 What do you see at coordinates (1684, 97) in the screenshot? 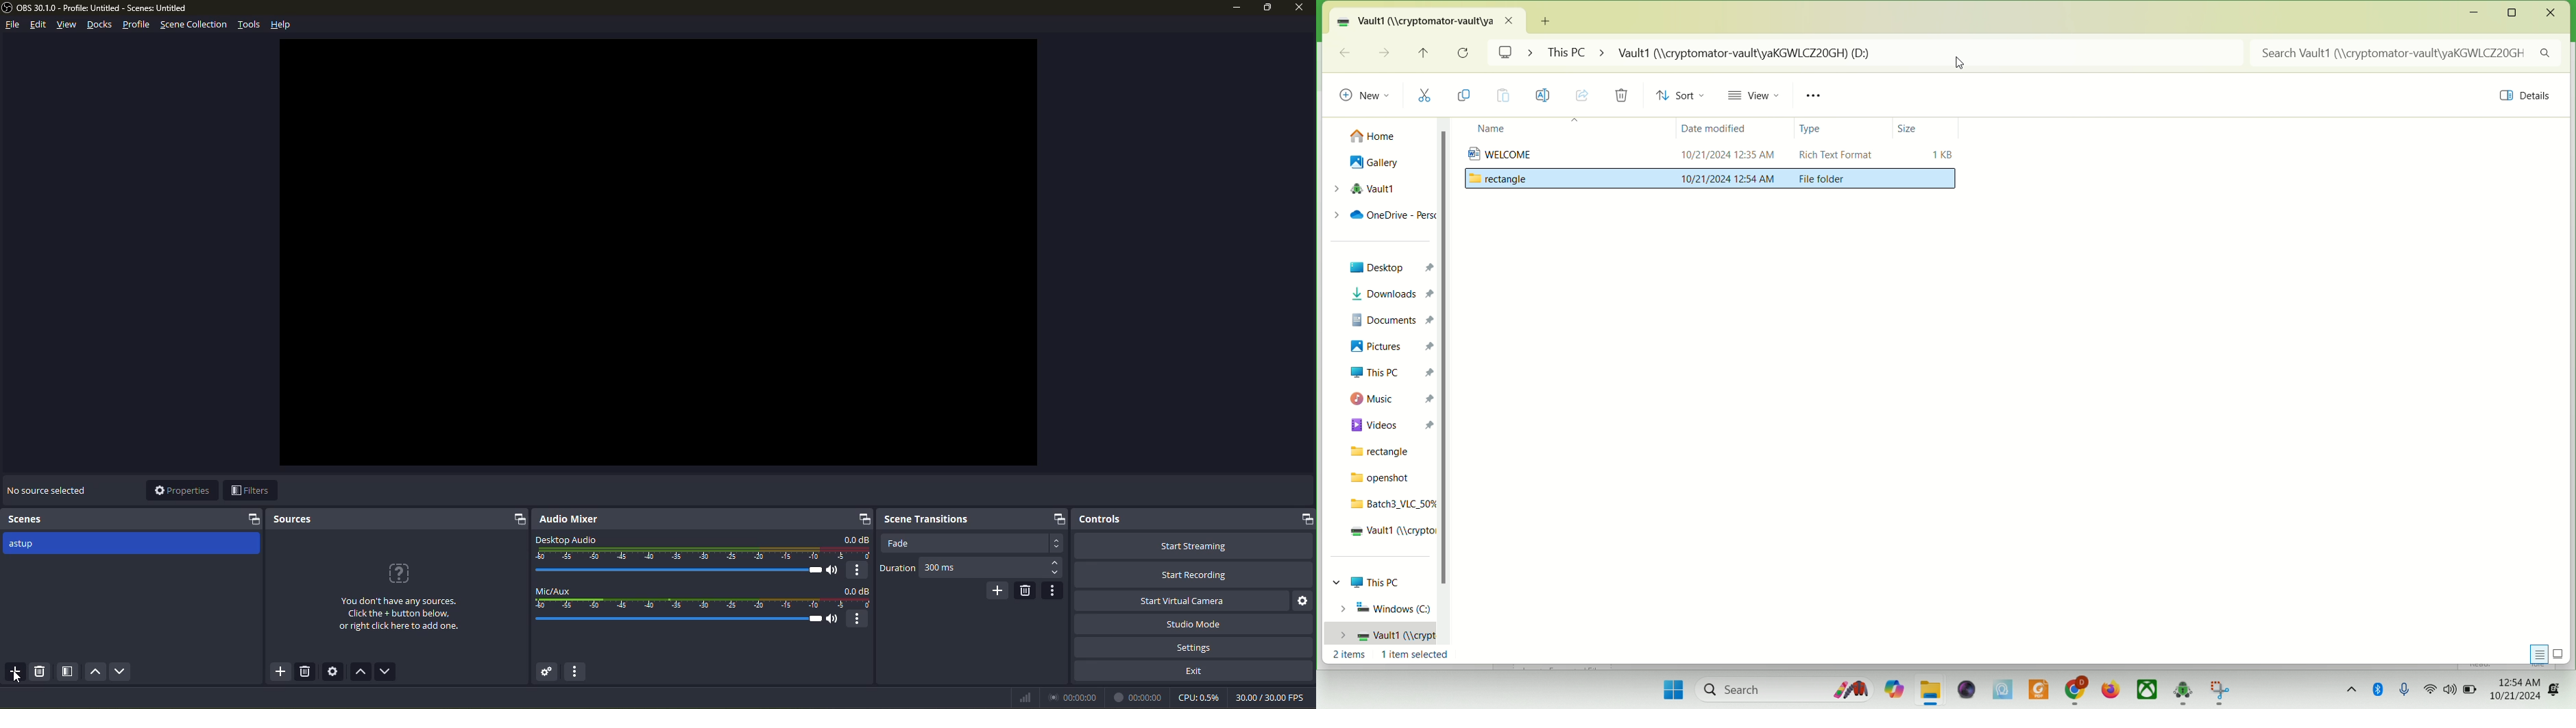
I see `sort` at bounding box center [1684, 97].